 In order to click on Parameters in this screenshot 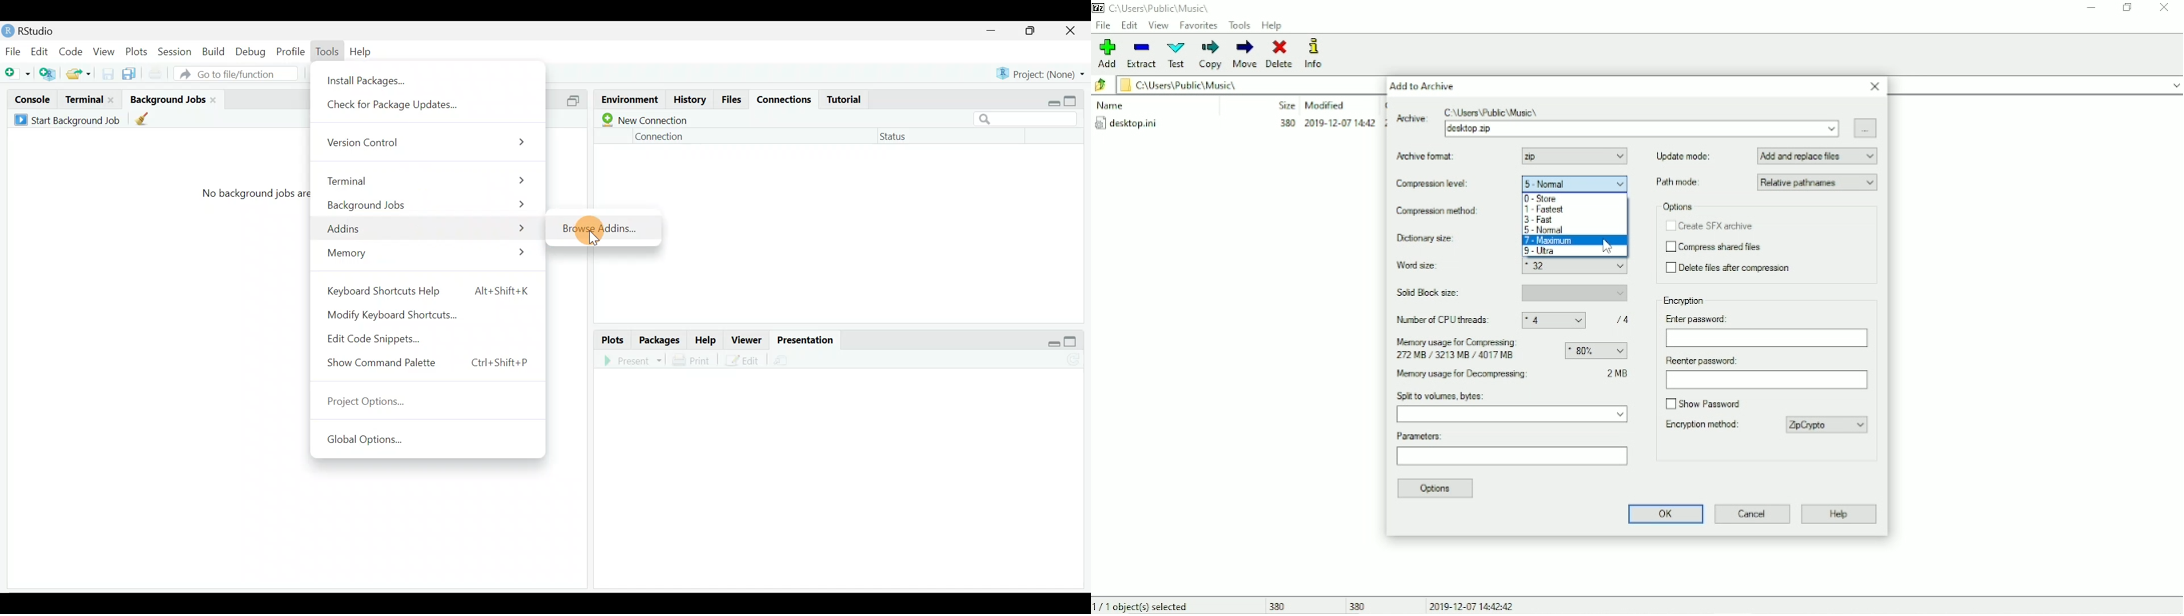, I will do `click(1512, 450)`.